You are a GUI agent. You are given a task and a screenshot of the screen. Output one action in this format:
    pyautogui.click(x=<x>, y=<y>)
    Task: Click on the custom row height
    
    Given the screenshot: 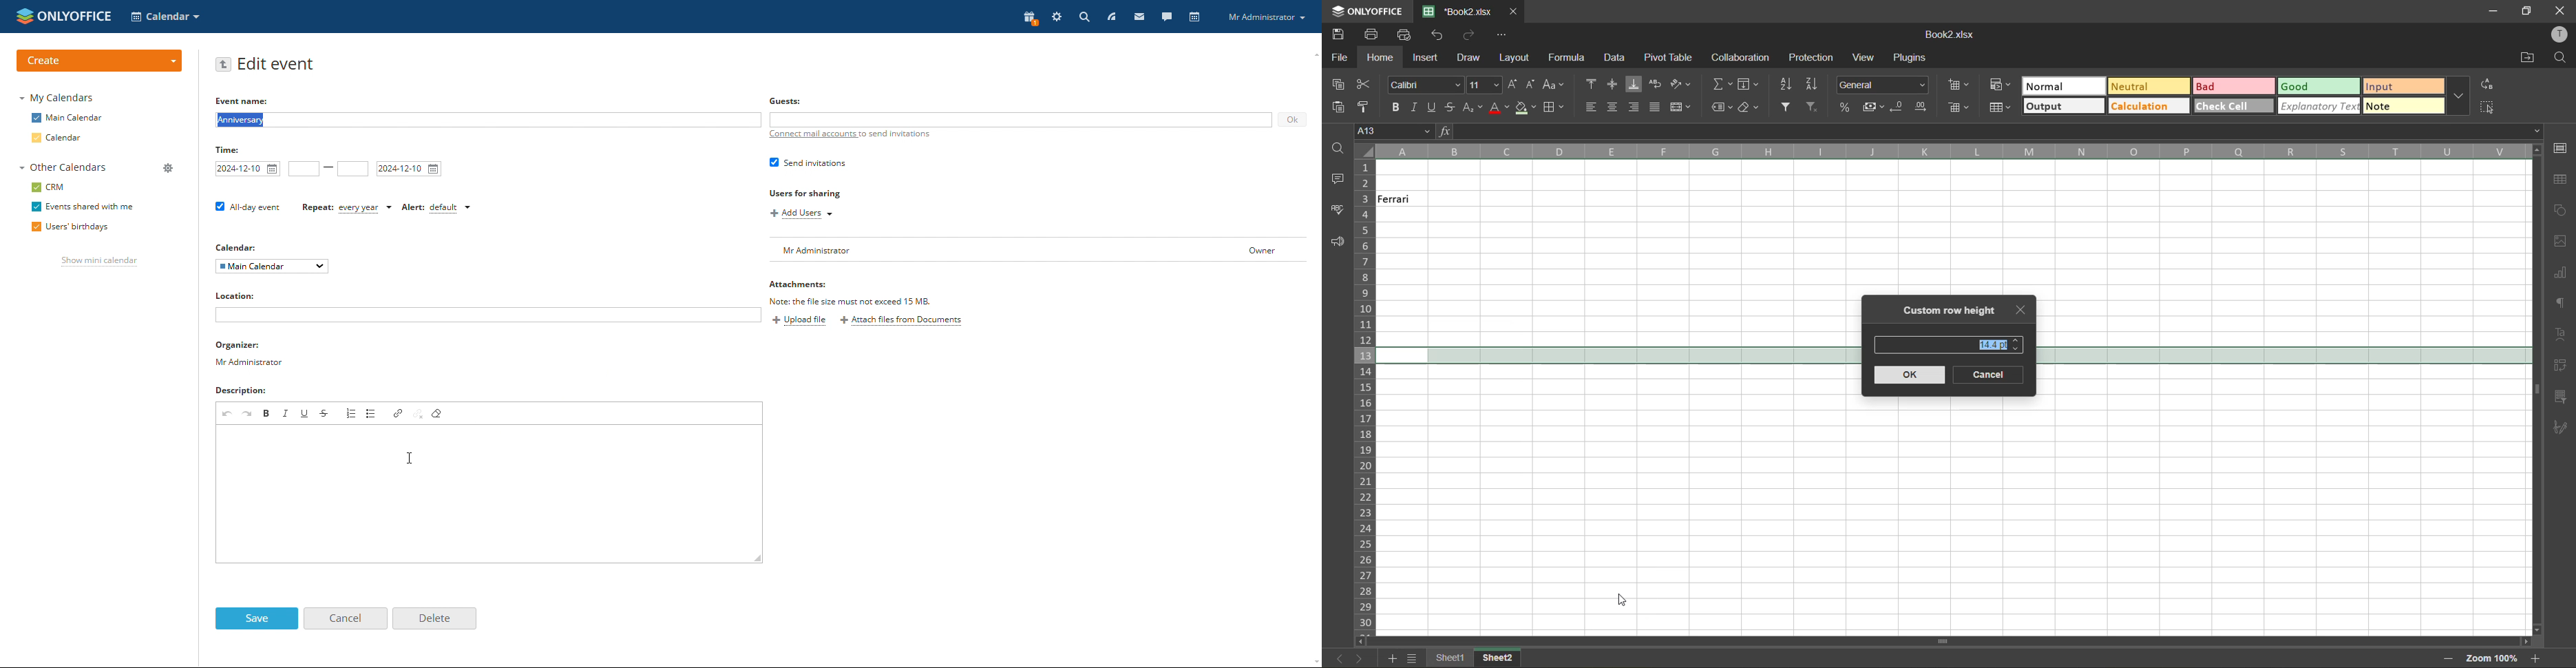 What is the action you would take?
    pyautogui.click(x=1948, y=311)
    